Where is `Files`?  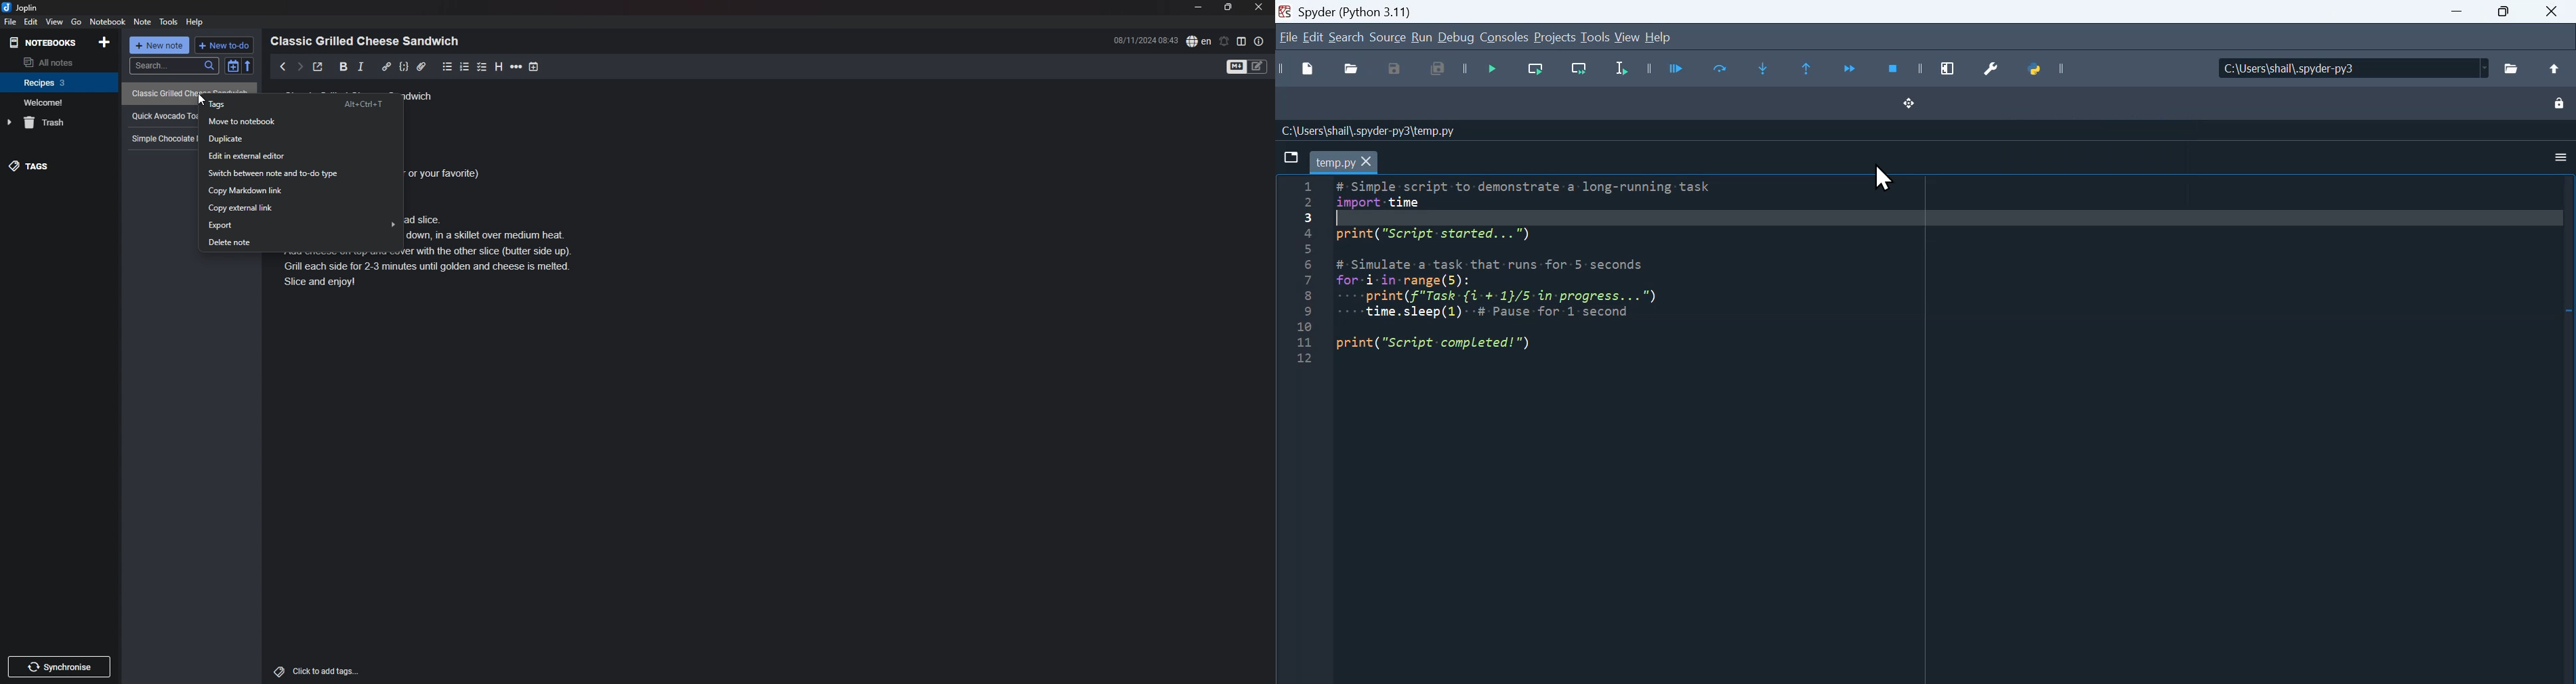
Files is located at coordinates (2512, 66).